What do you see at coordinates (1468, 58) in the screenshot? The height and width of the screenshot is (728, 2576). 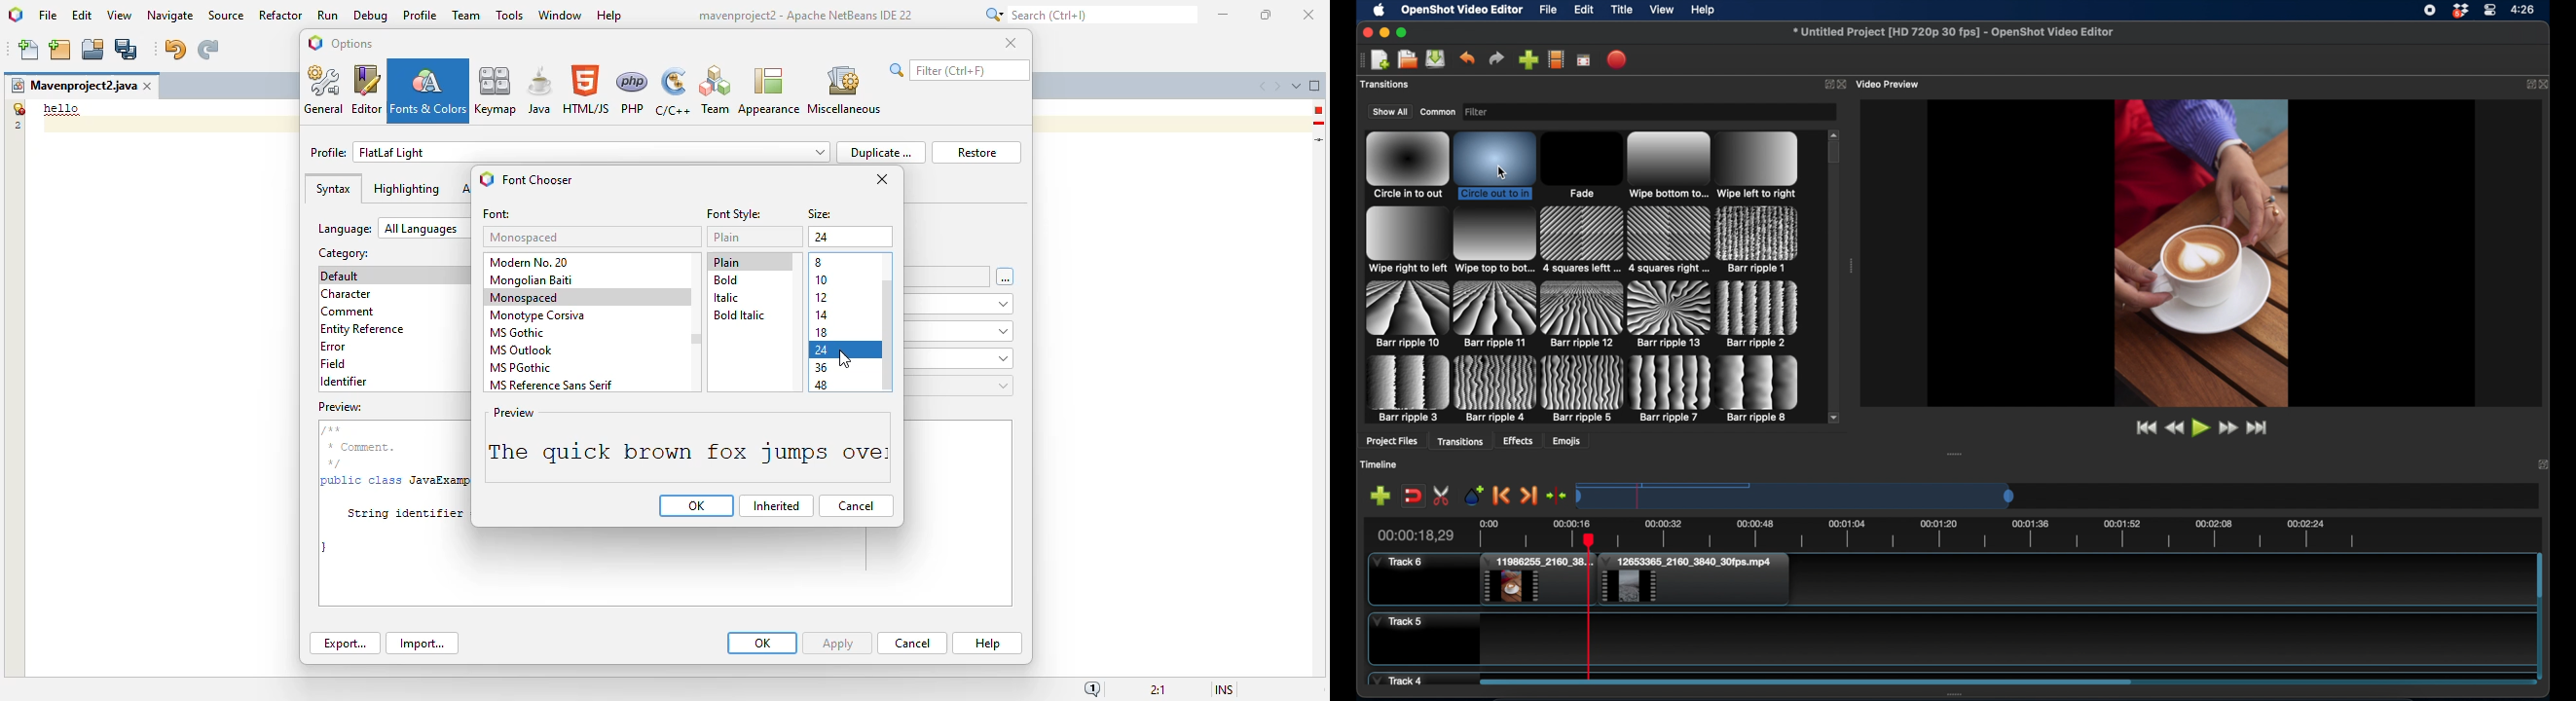 I see `undo` at bounding box center [1468, 58].